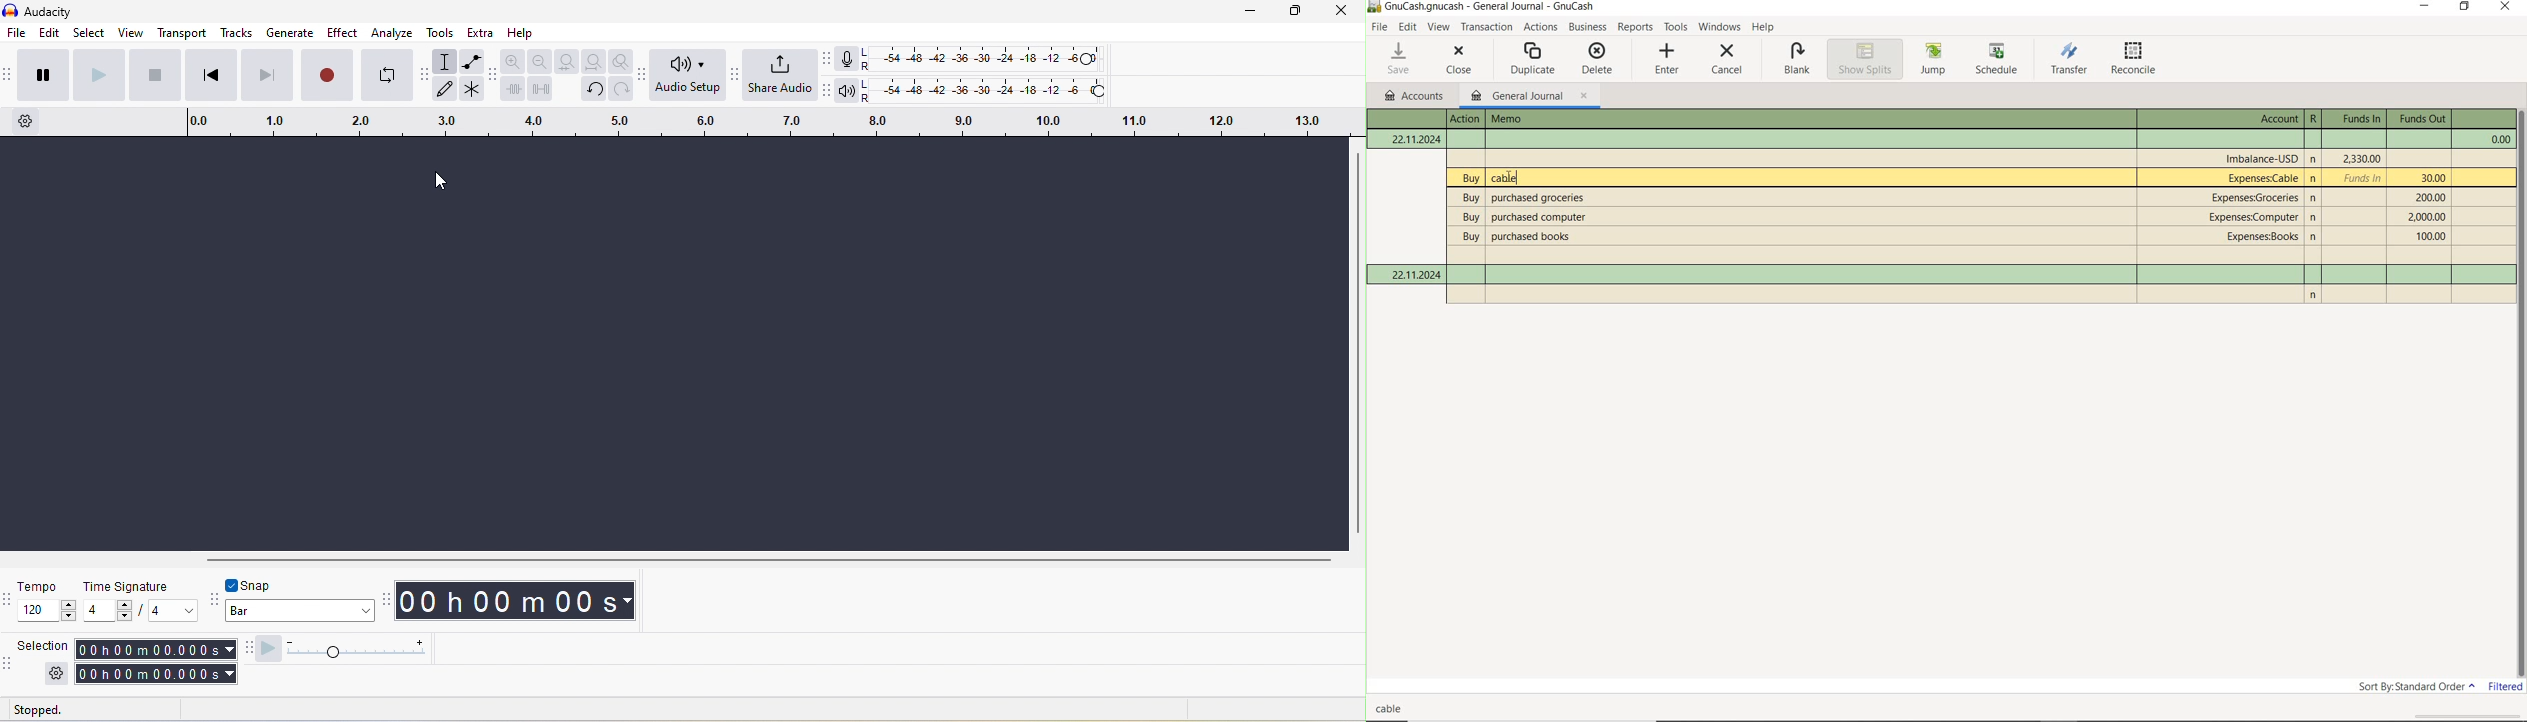 This screenshot has height=728, width=2548. Describe the element at coordinates (437, 33) in the screenshot. I see `tools` at that location.